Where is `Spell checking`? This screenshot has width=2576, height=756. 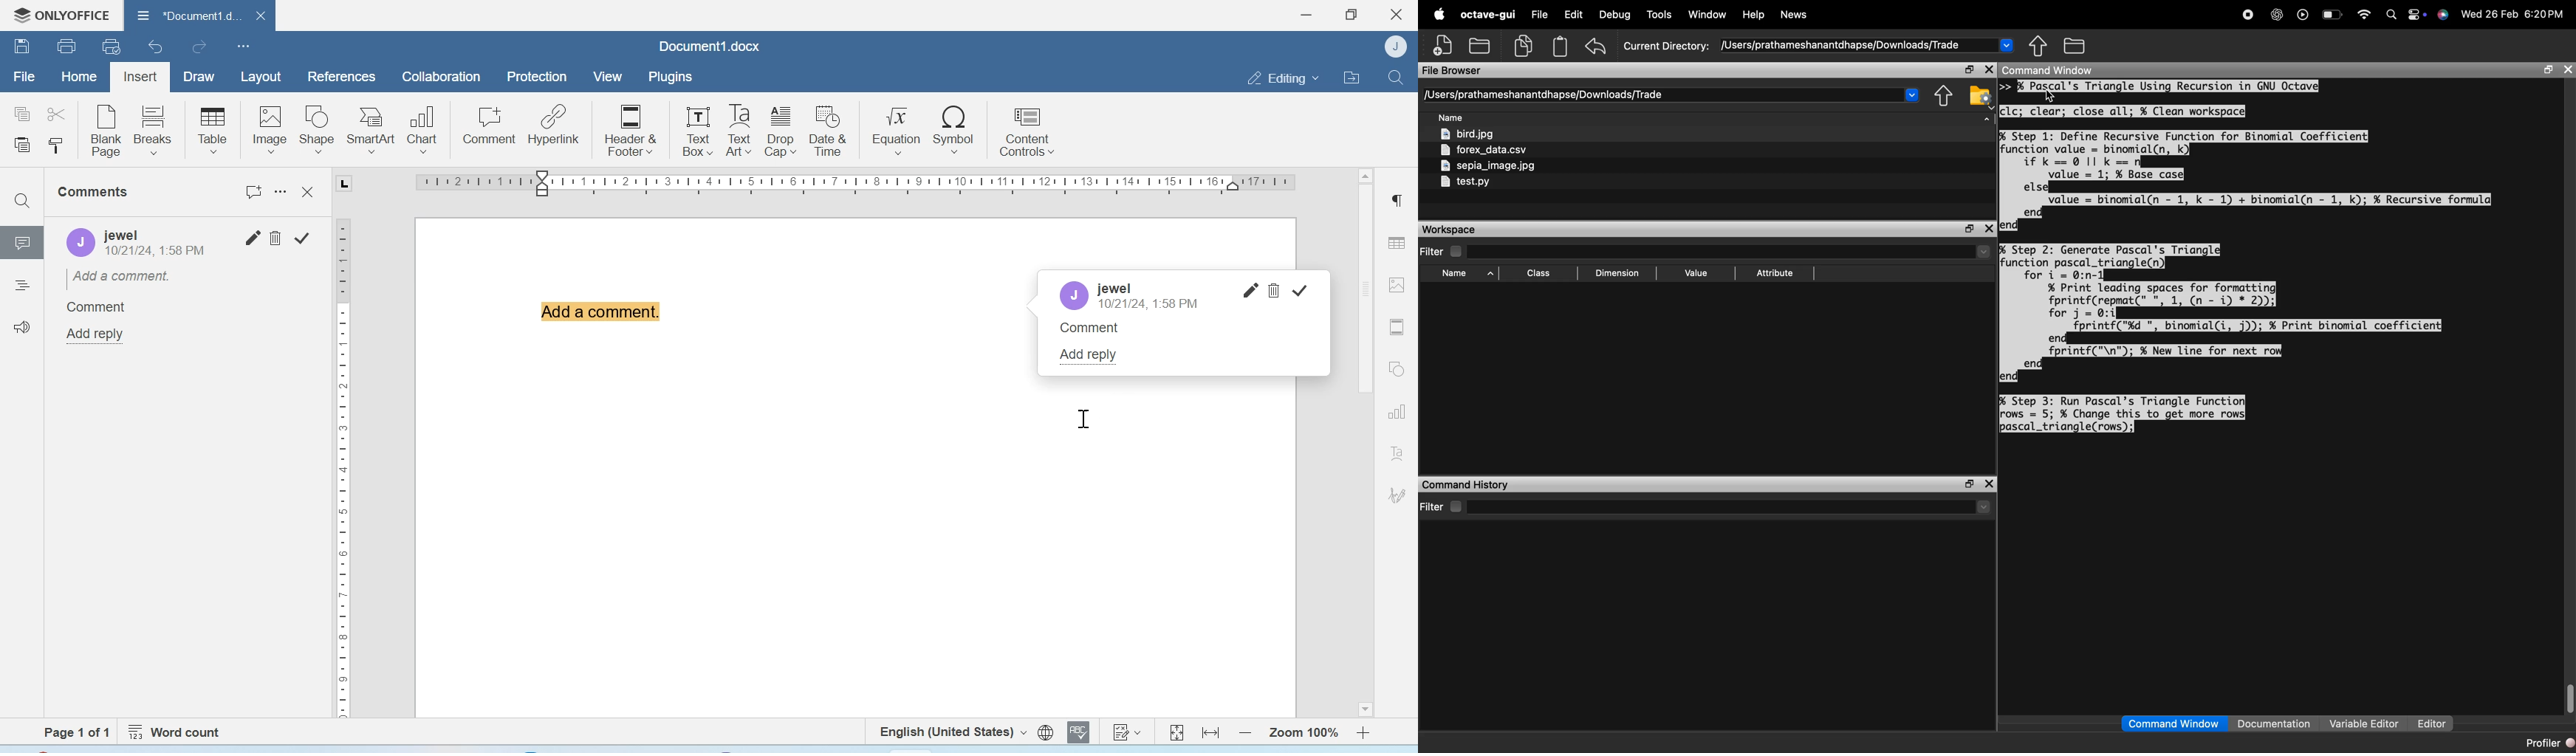
Spell checking is located at coordinates (1078, 732).